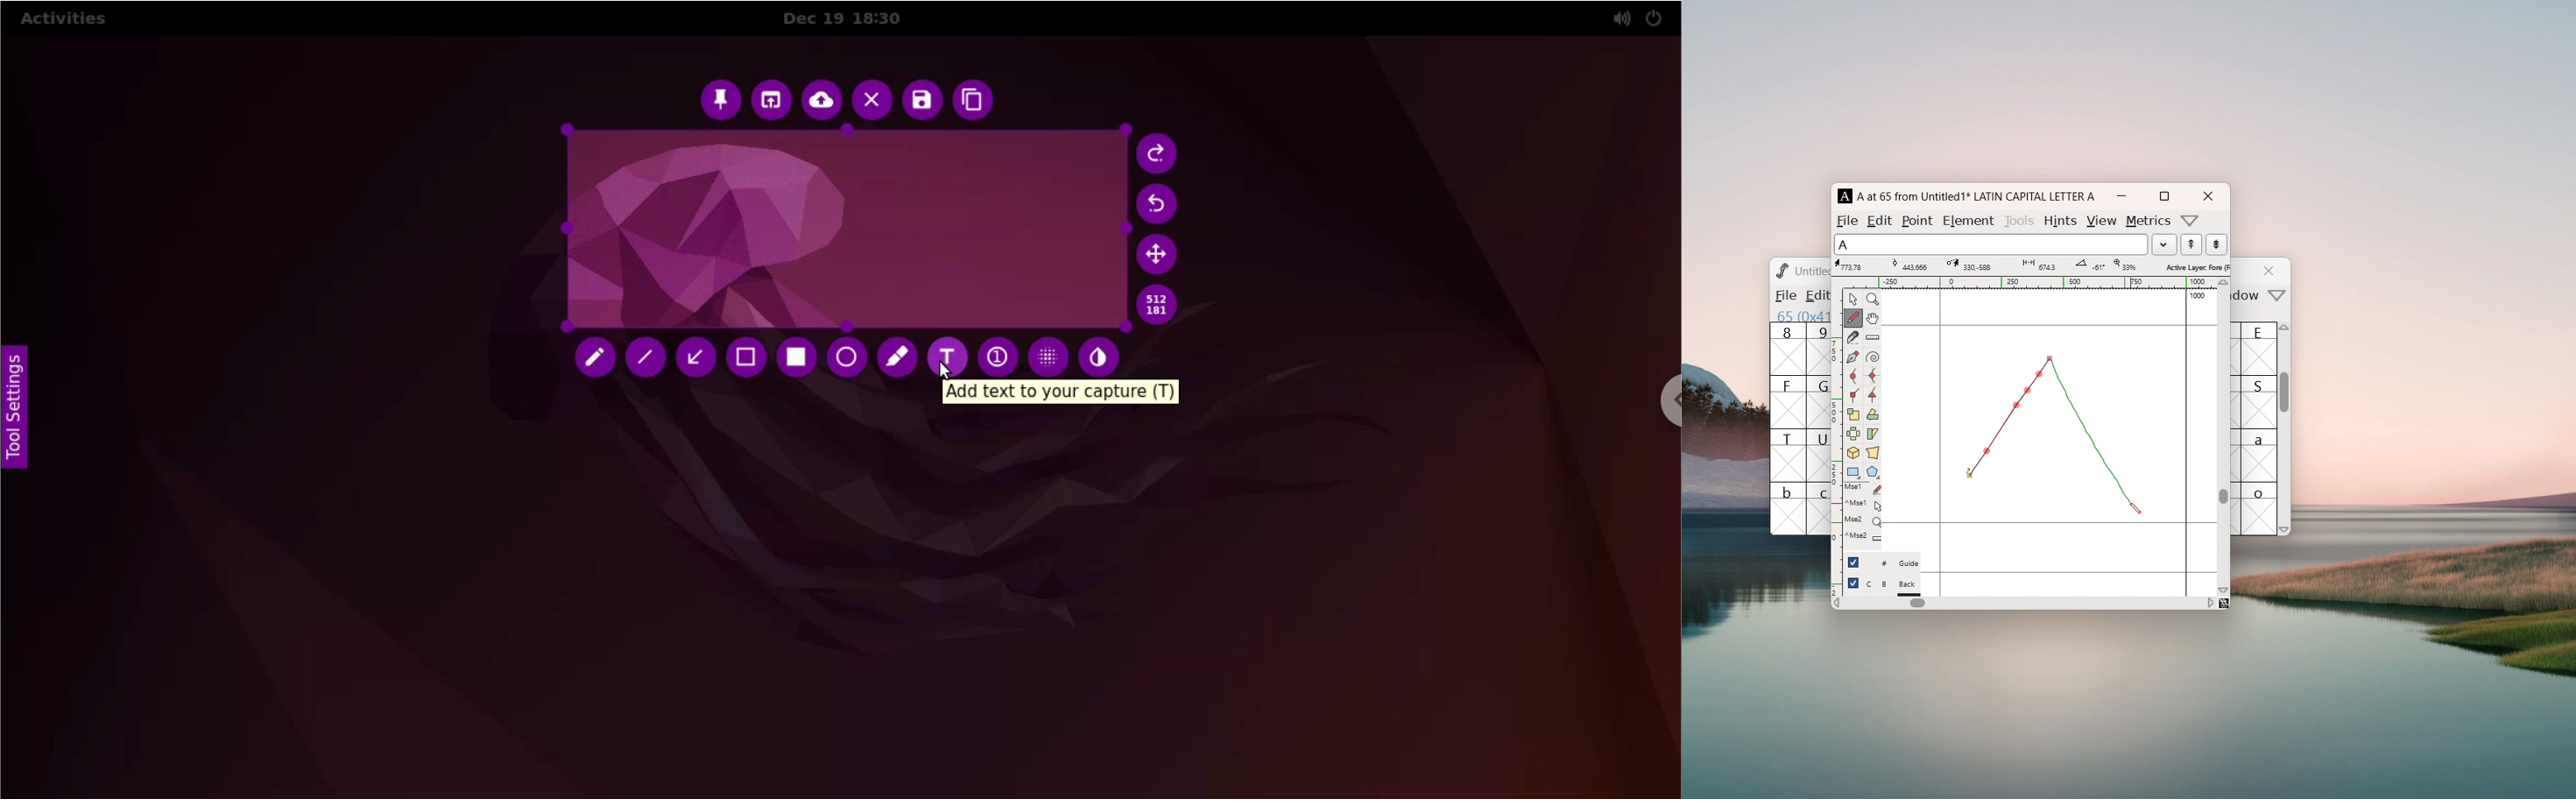 The image size is (2576, 812). Describe the element at coordinates (1853, 583) in the screenshot. I see `checkbox` at that location.